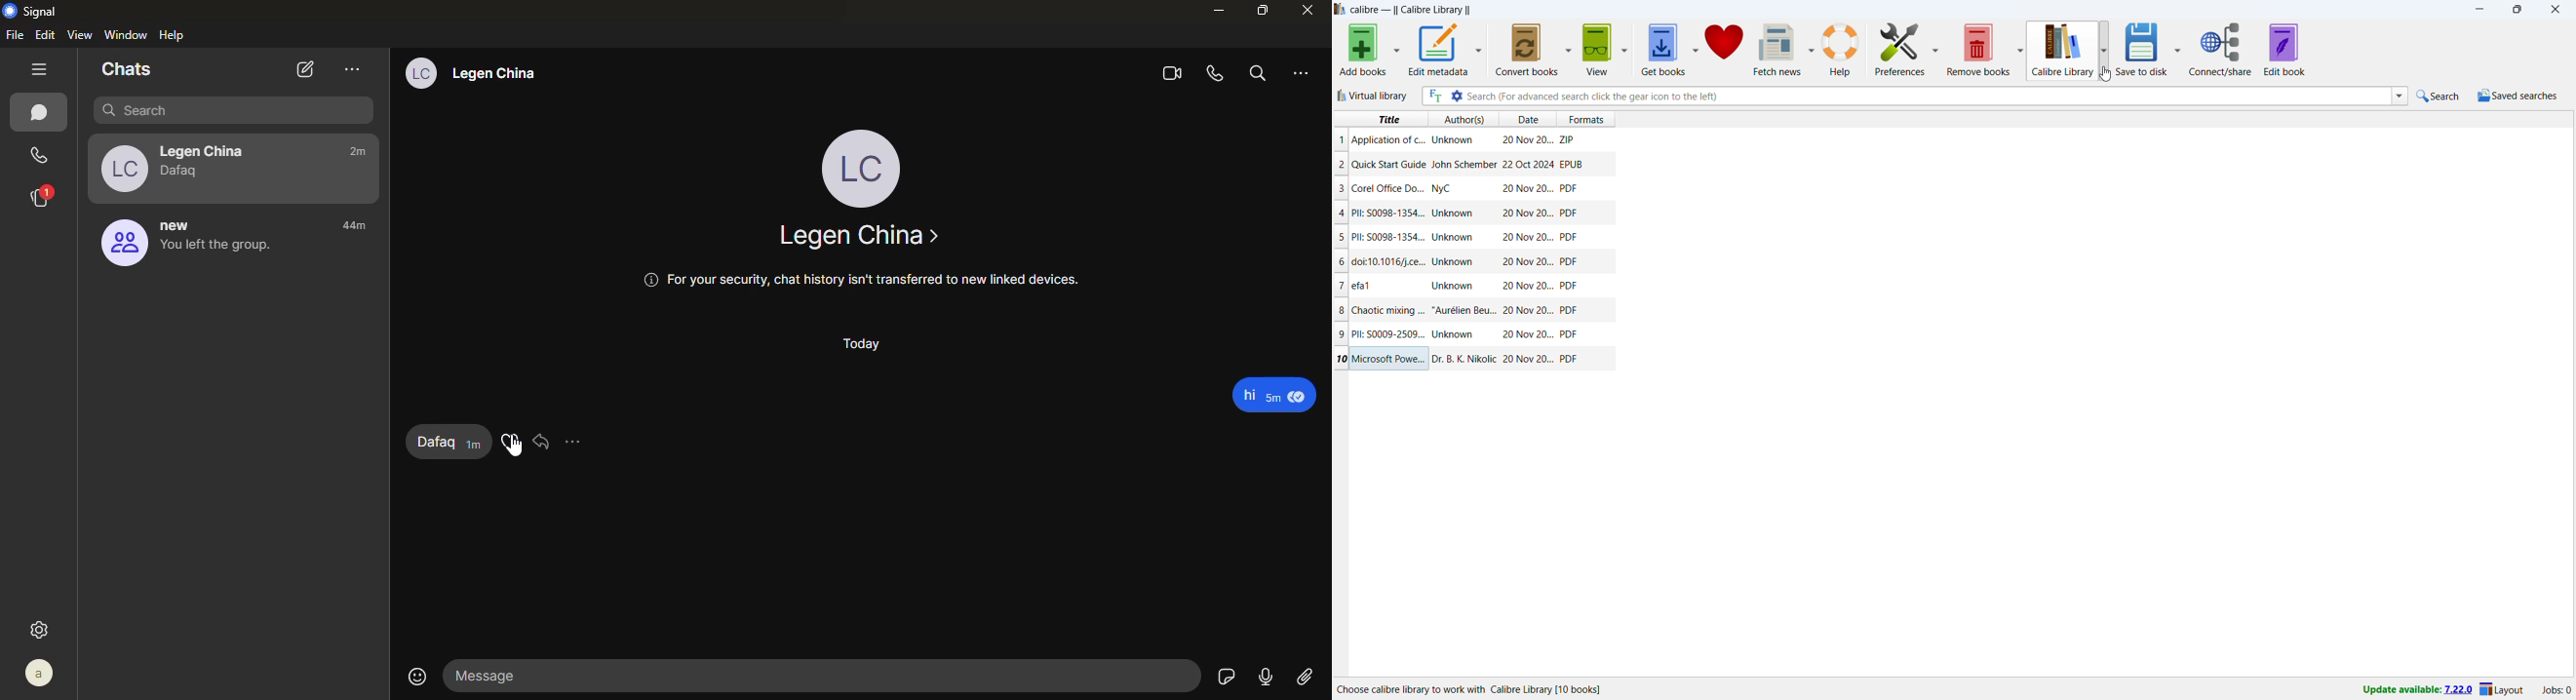  Describe the element at coordinates (2503, 690) in the screenshot. I see `layout` at that location.